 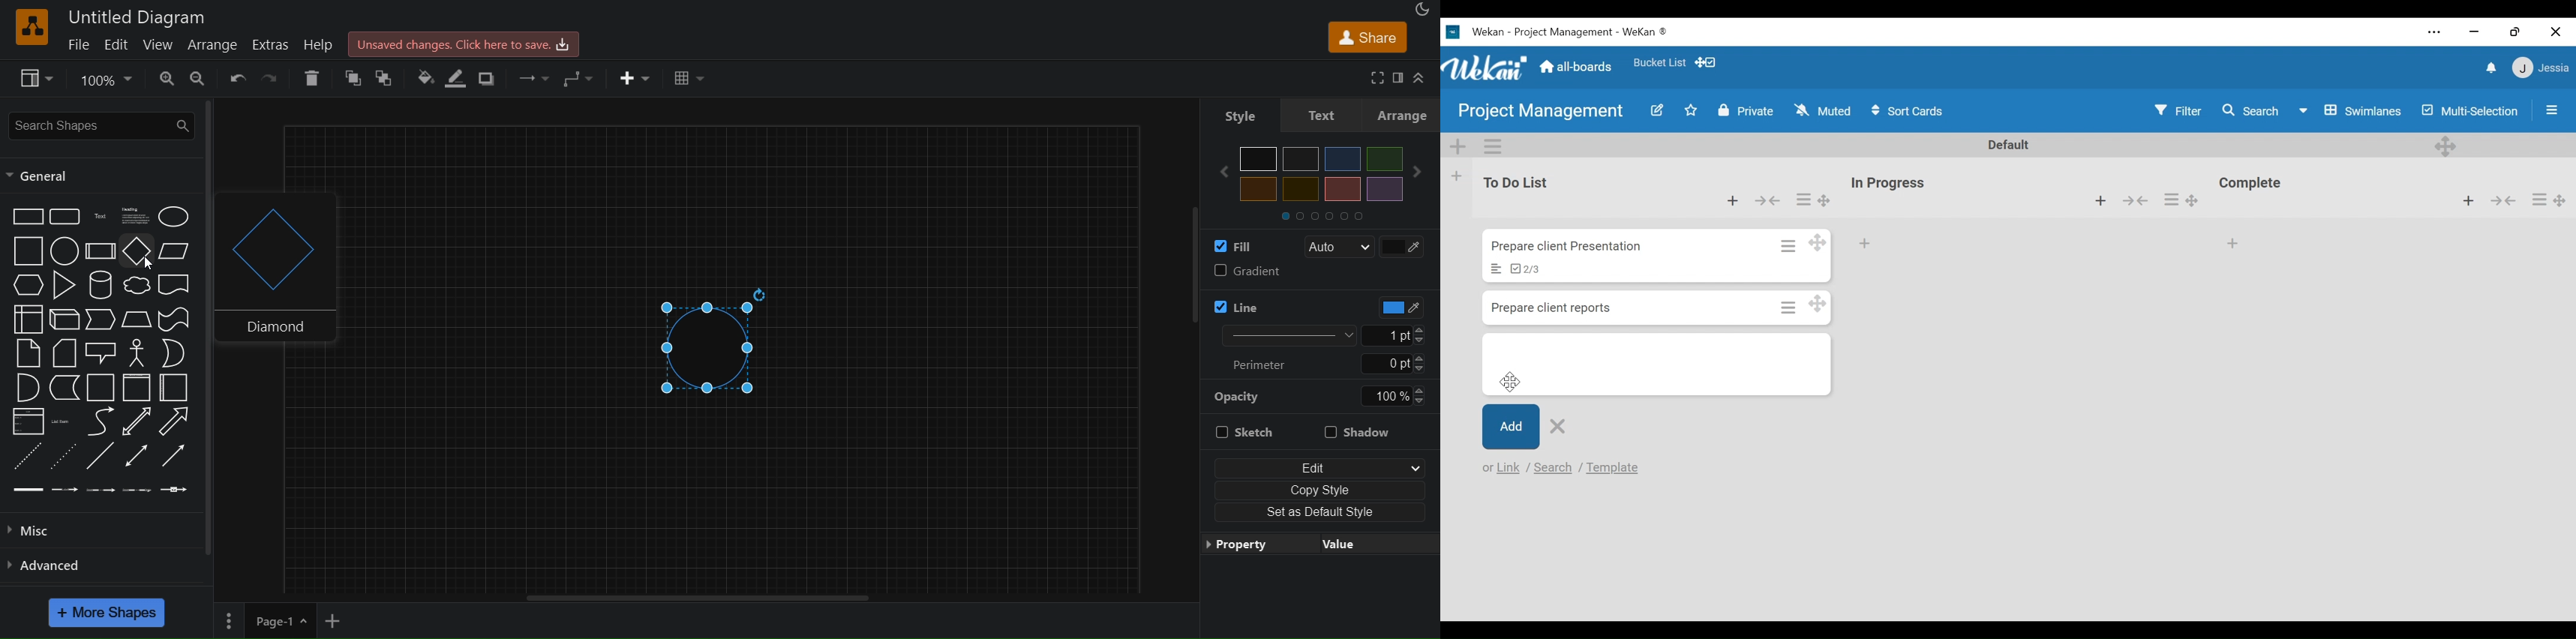 I want to click on to do list, so click(x=1520, y=183).